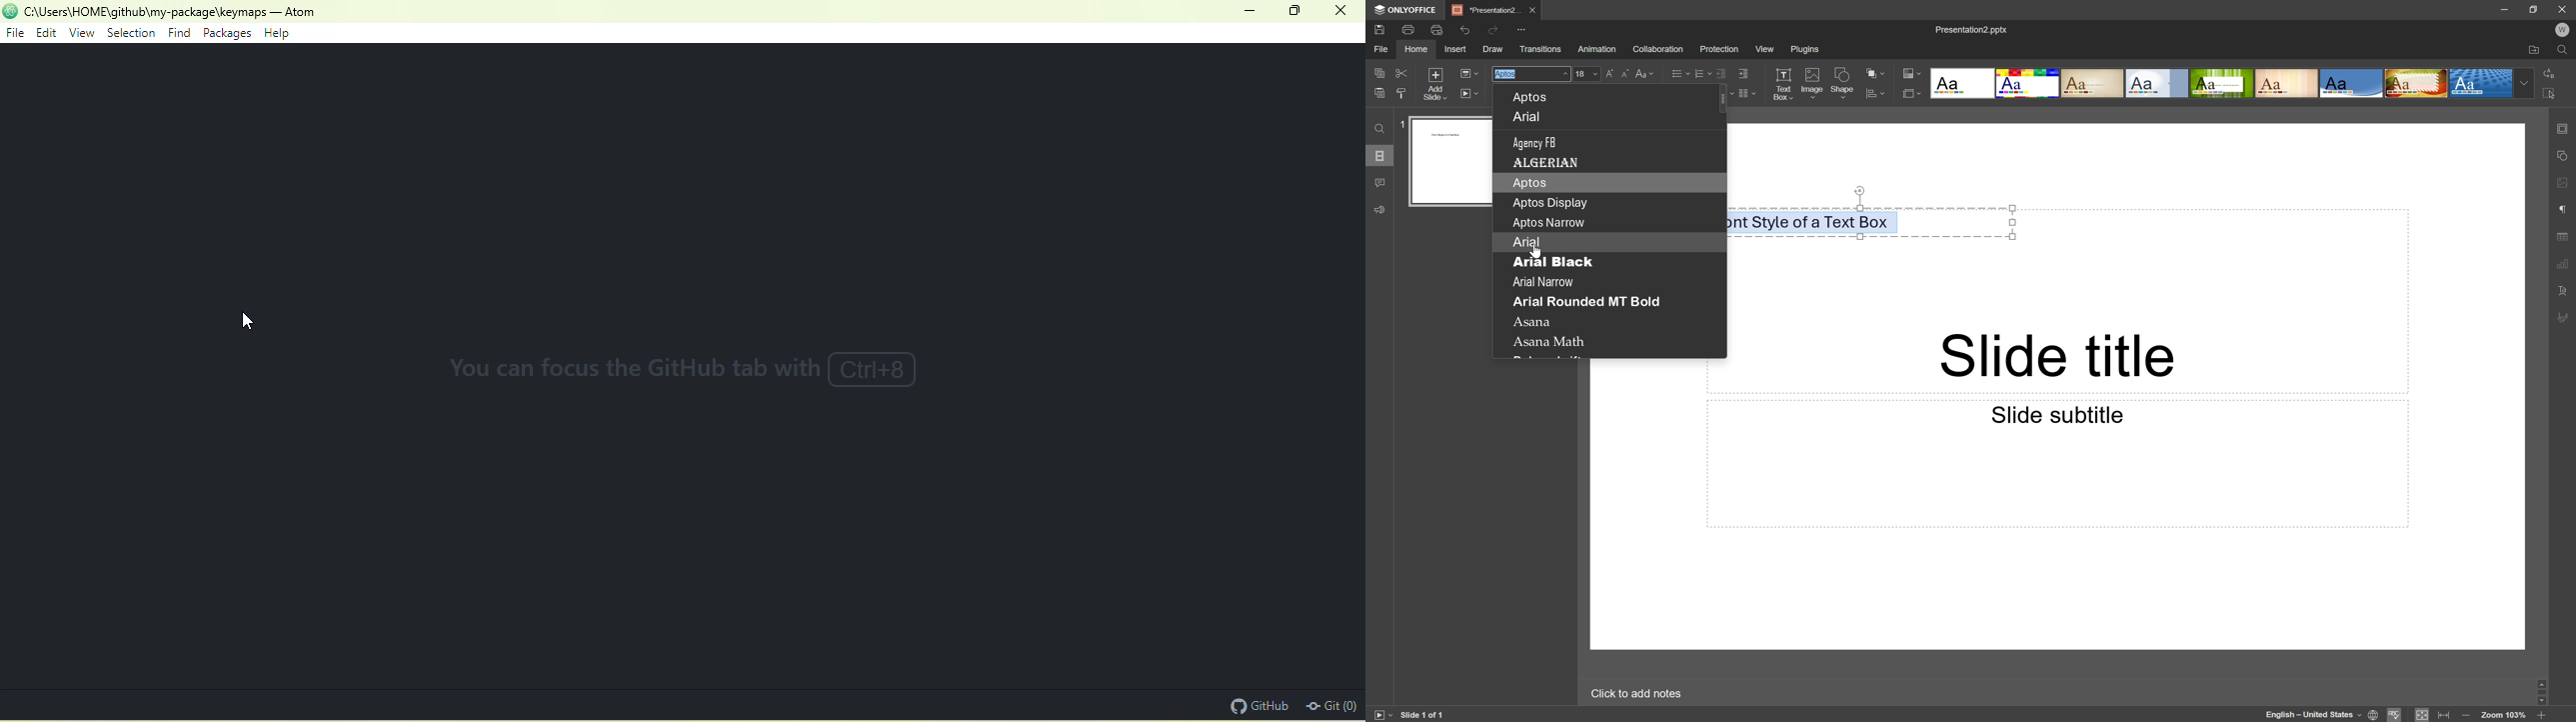 This screenshot has width=2576, height=728. I want to click on Find, so click(1380, 127).